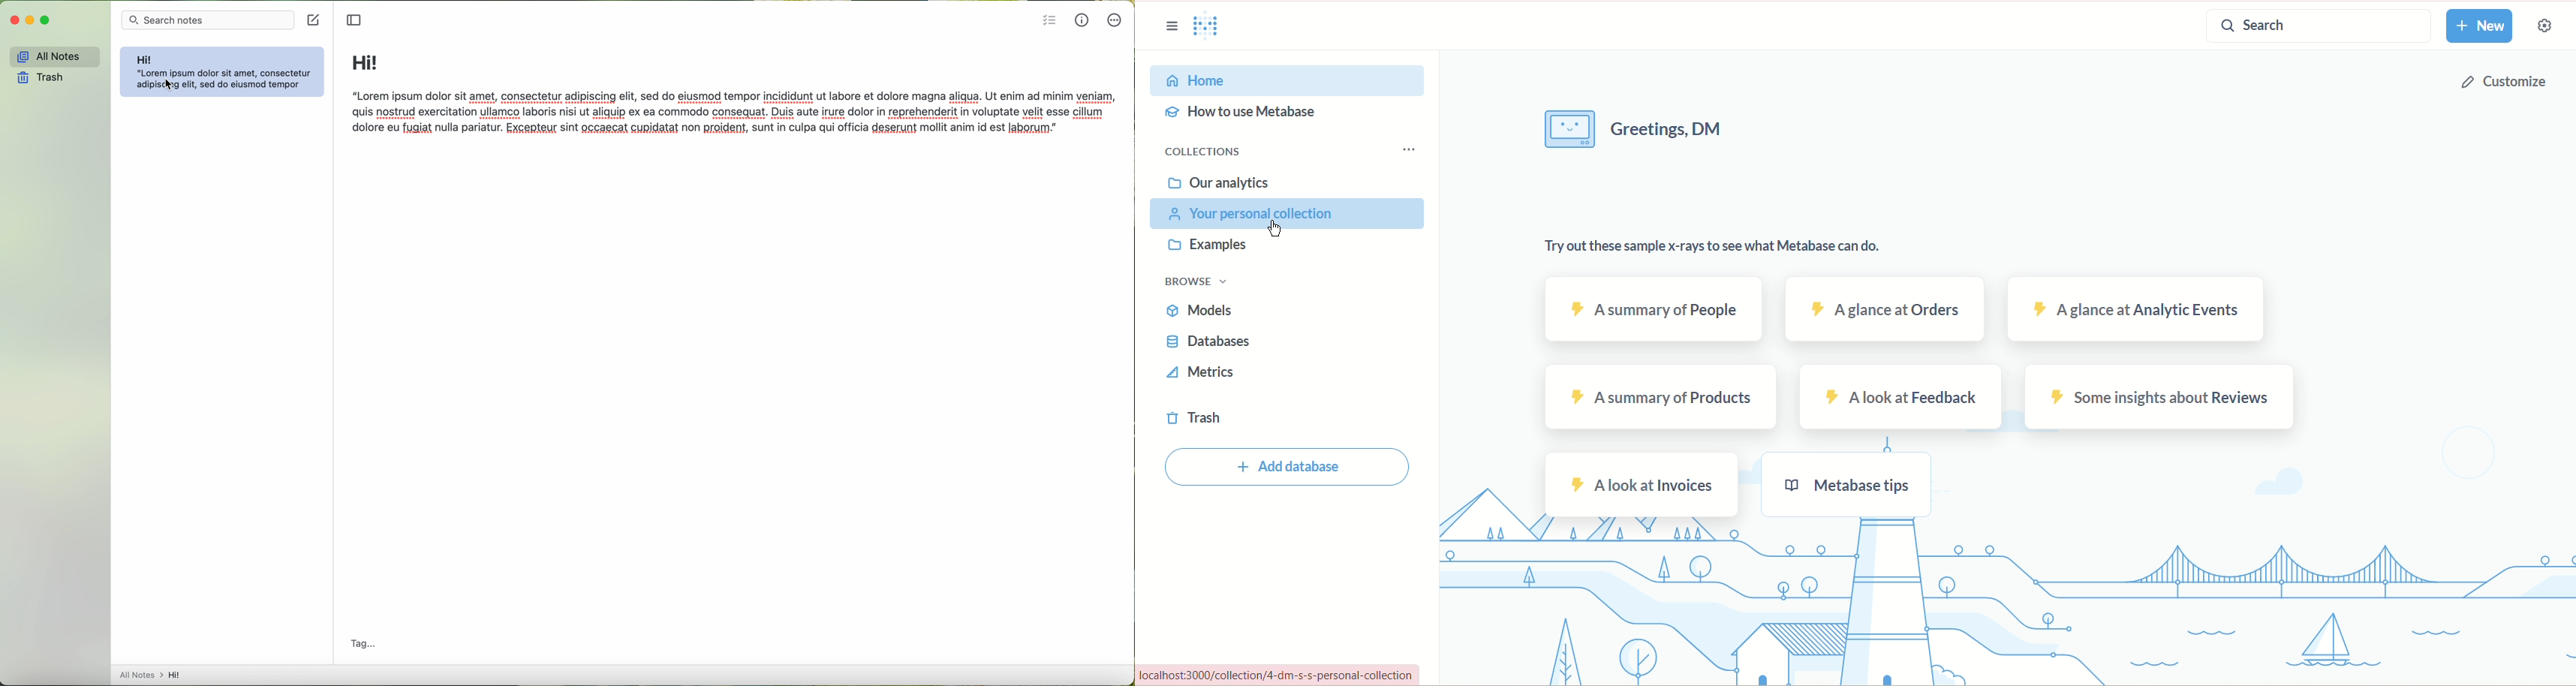 The width and height of the screenshot is (2576, 700). I want to click on maximize Simplenote, so click(48, 20).